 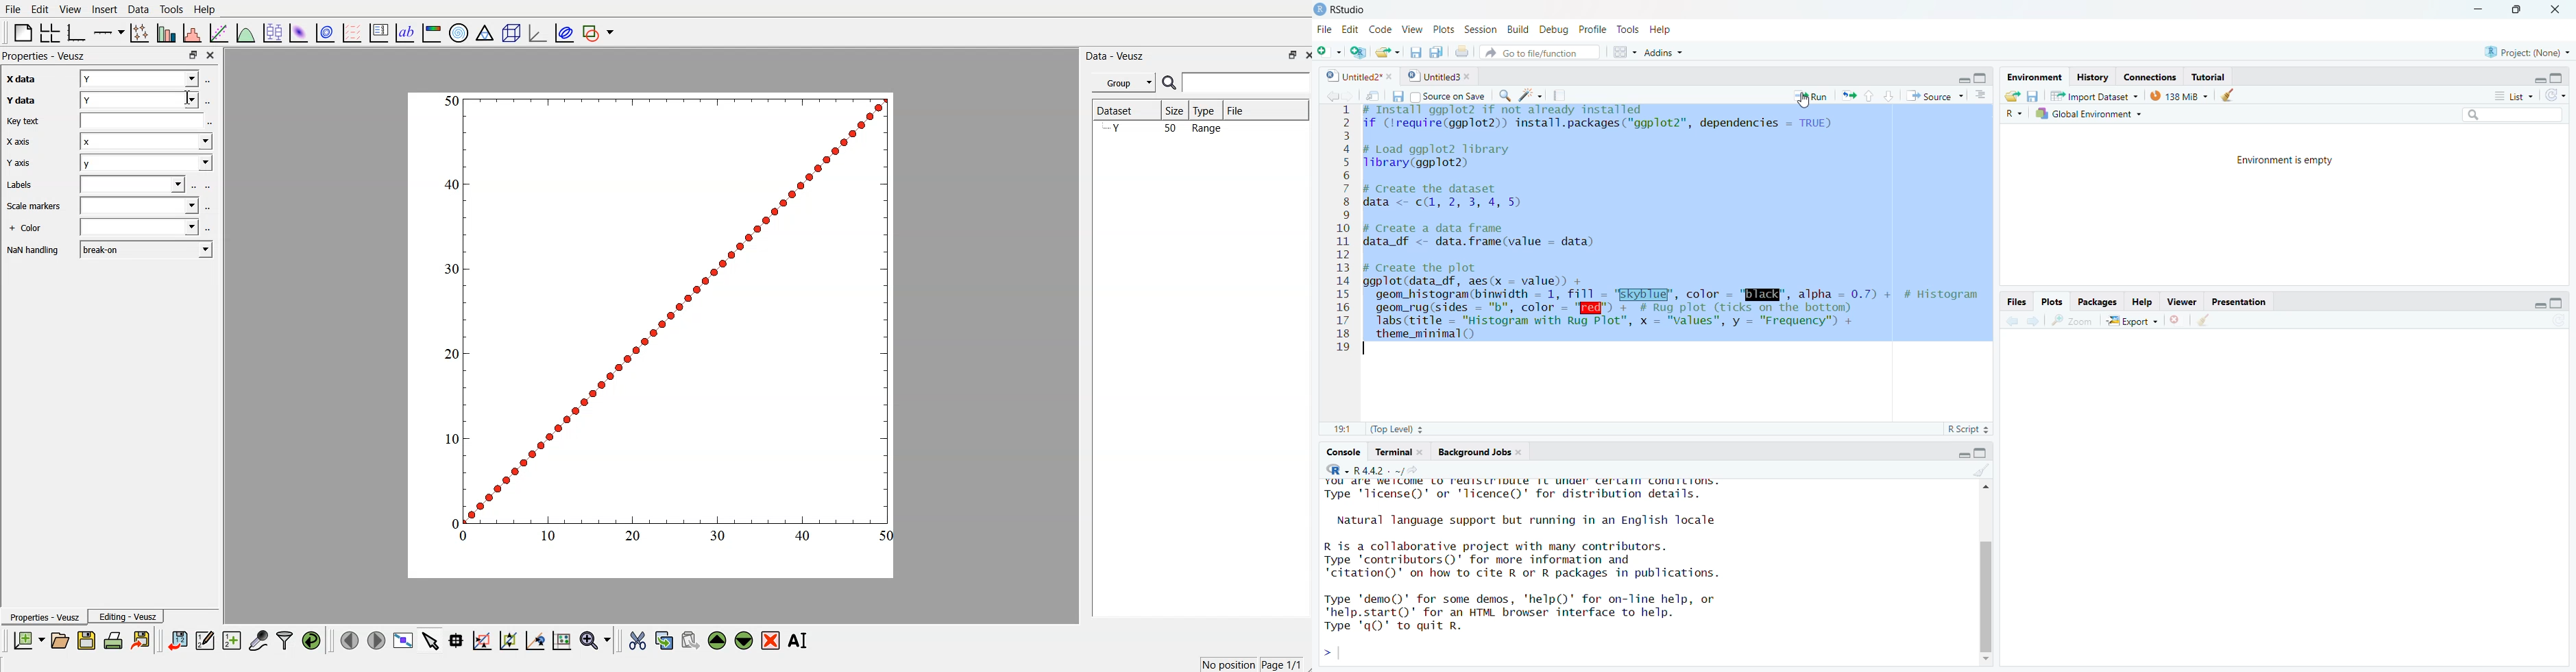 What do you see at coordinates (1397, 454) in the screenshot?
I see `Terminal` at bounding box center [1397, 454].